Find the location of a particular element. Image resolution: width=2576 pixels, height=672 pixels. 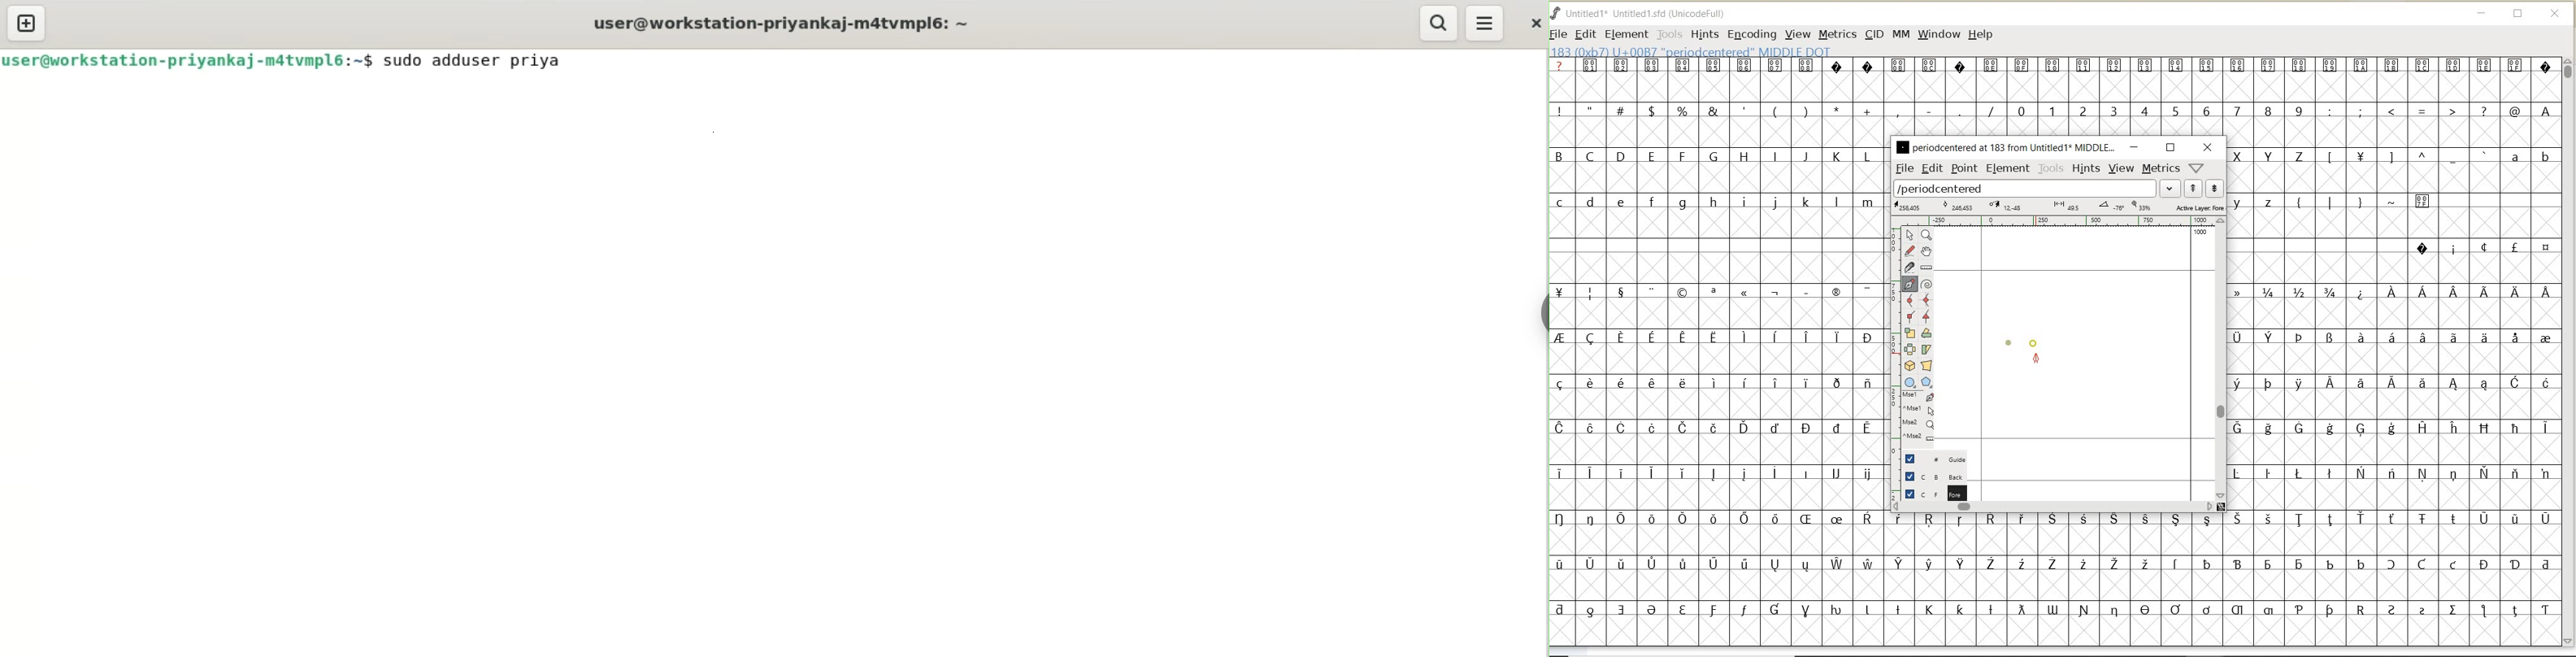

feltpen tool/cursor location is located at coordinates (2036, 359).